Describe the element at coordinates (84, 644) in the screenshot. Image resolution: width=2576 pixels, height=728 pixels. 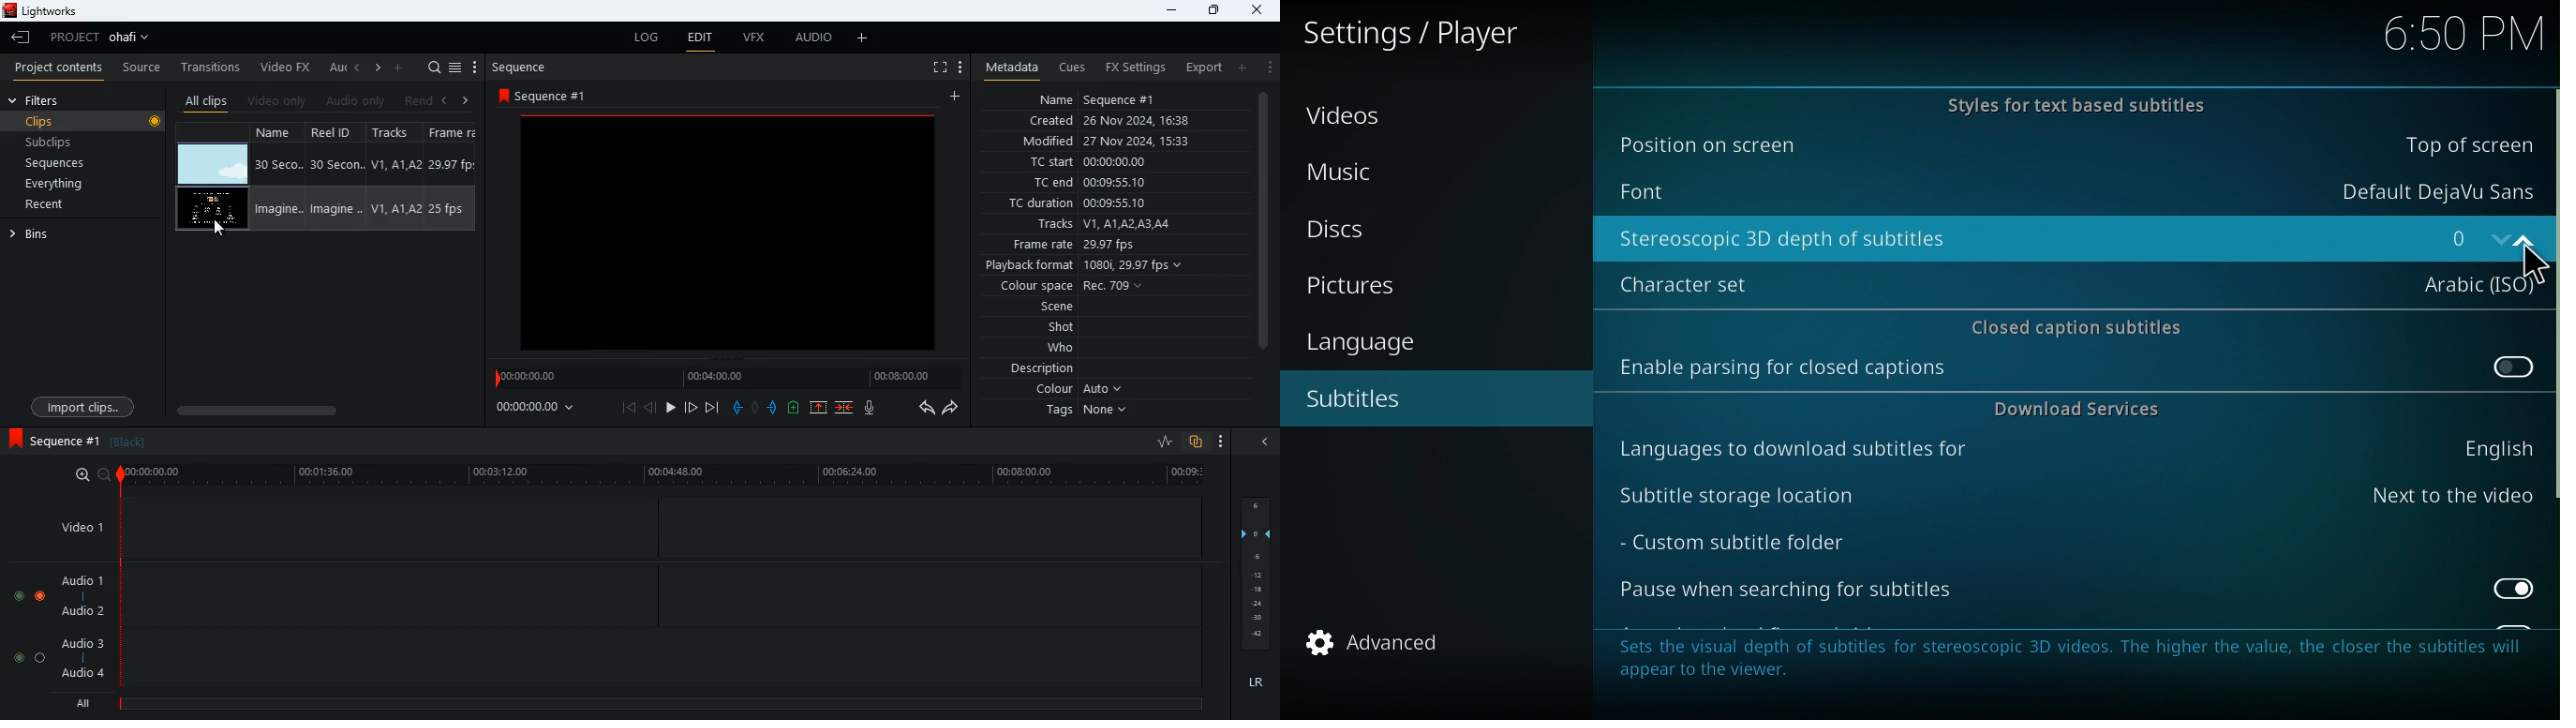
I see `audio 3` at that location.